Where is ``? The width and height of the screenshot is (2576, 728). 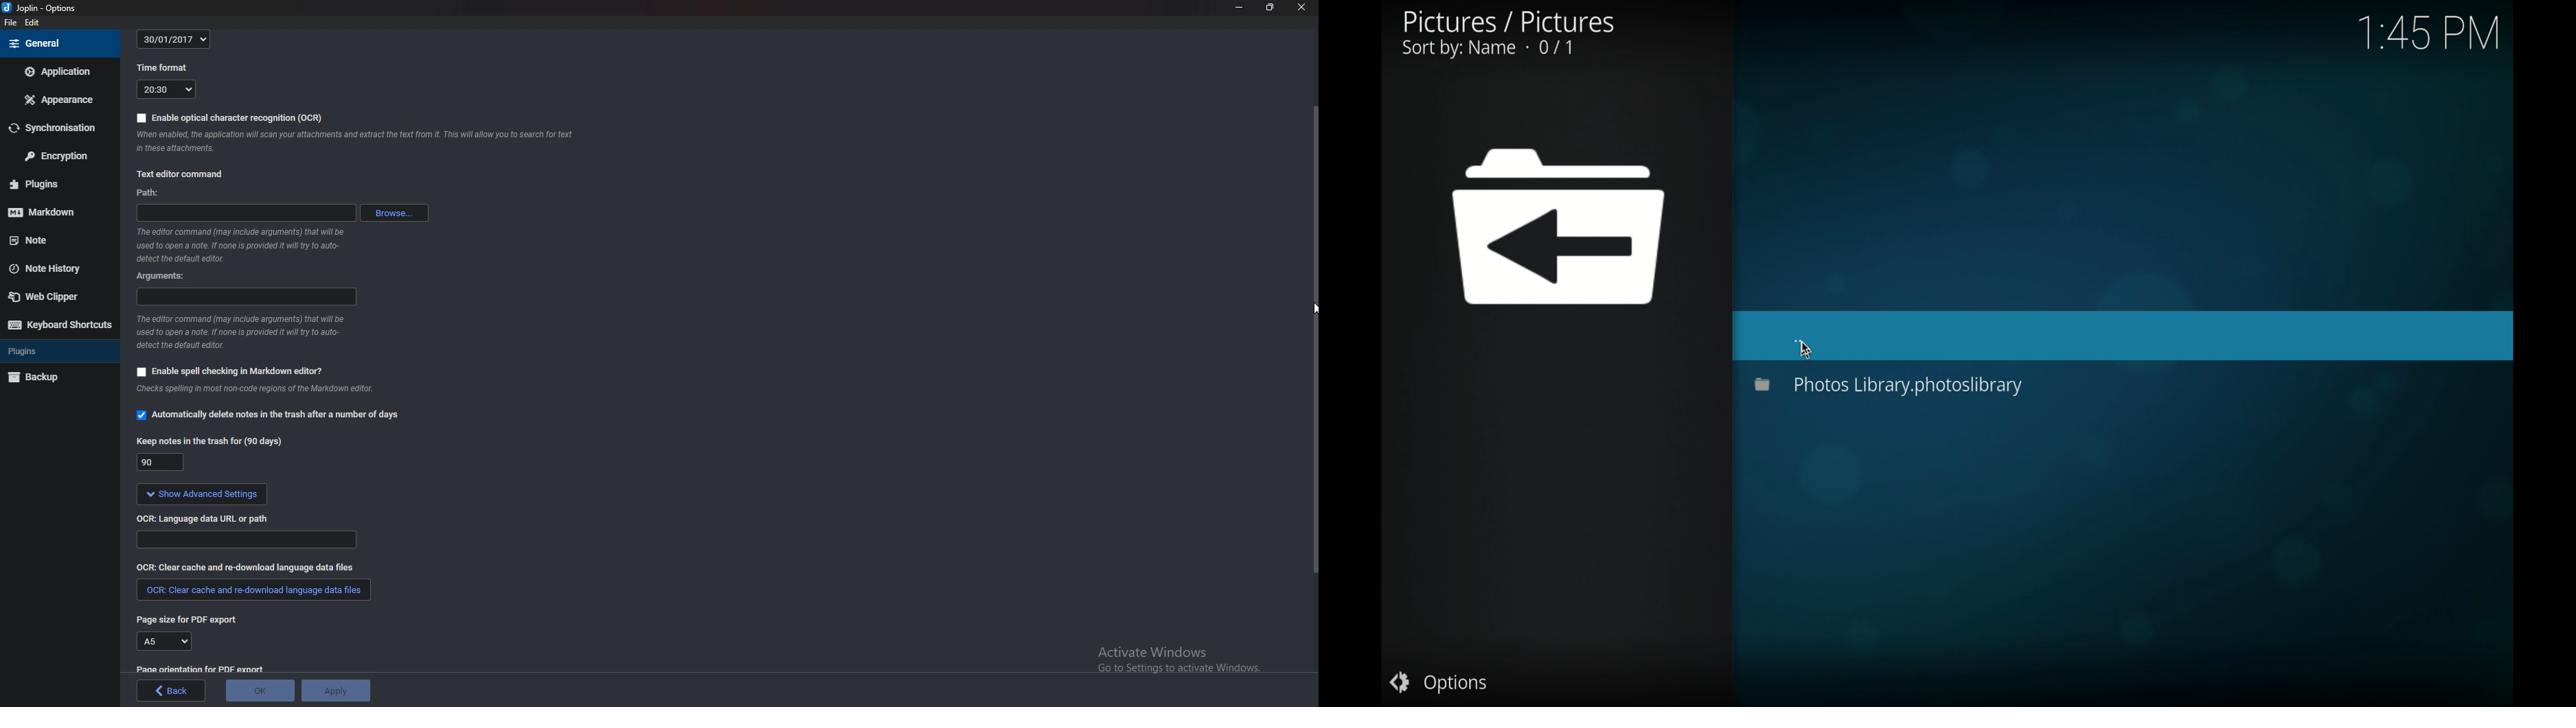  is located at coordinates (1310, 311).